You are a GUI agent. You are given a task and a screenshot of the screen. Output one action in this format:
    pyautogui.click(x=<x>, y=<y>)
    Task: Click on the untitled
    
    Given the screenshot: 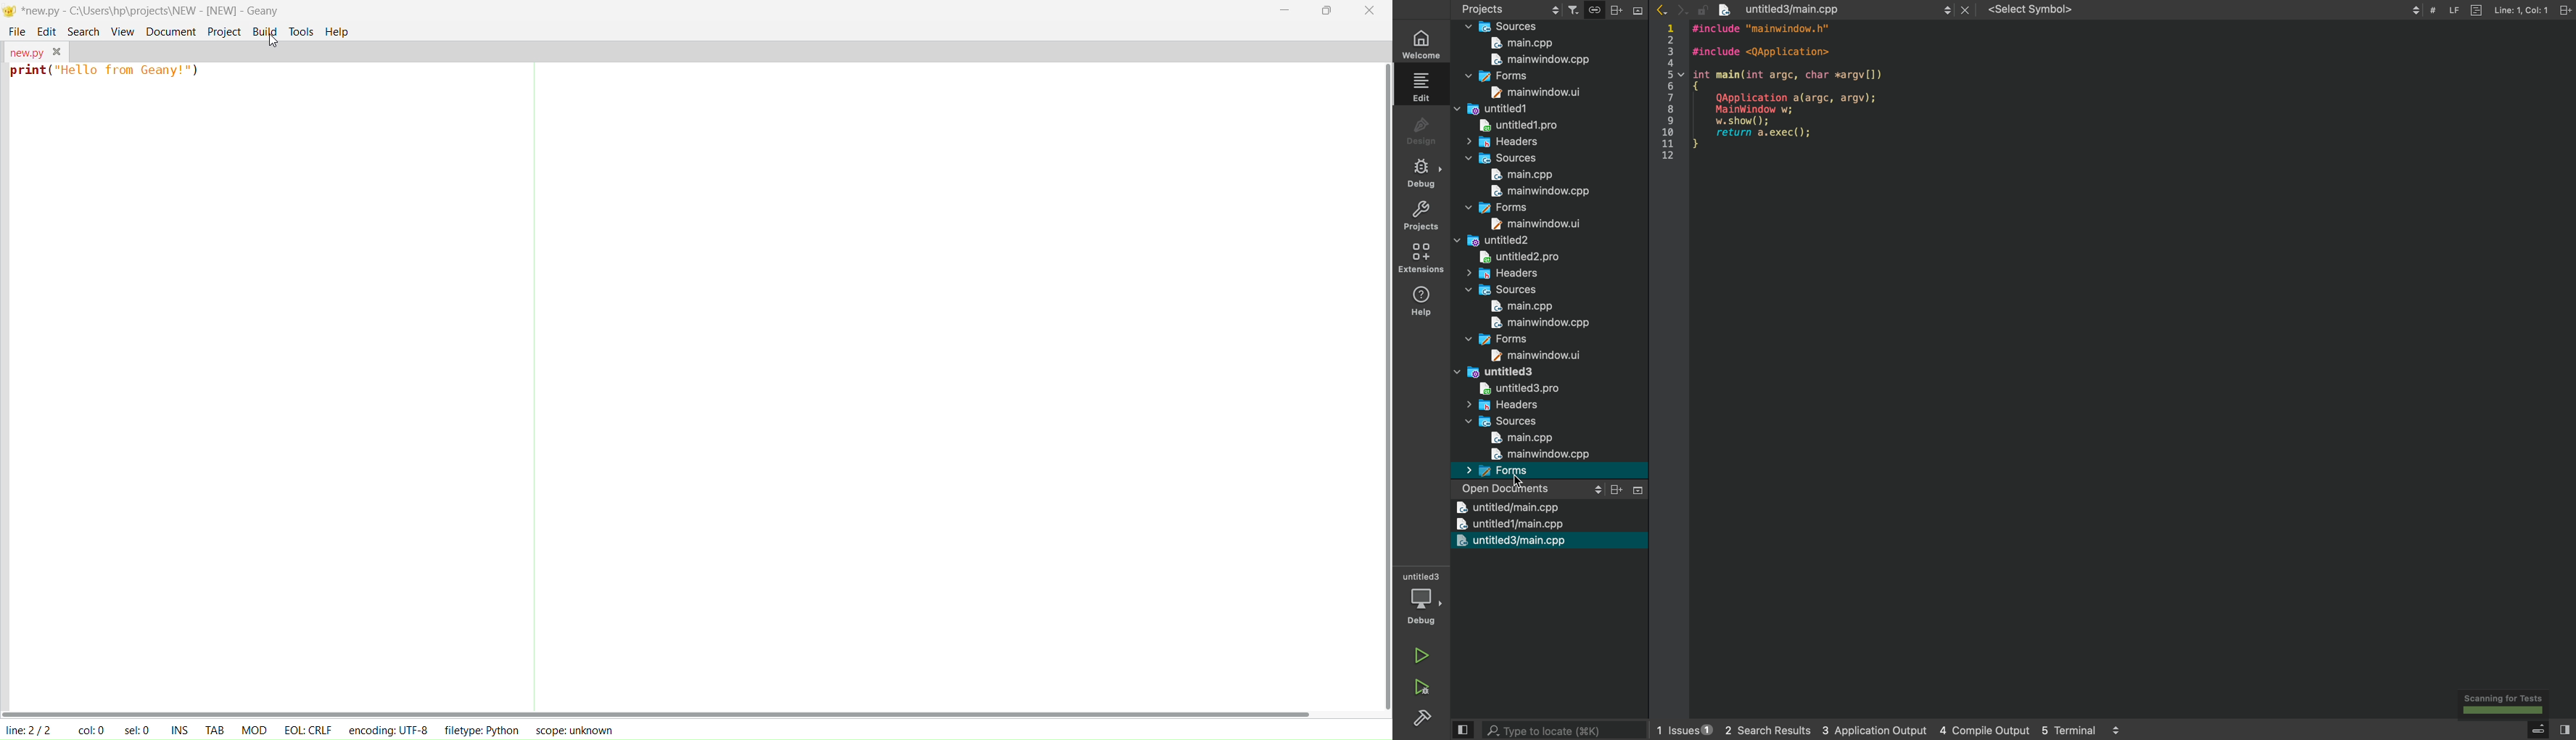 What is the action you would take?
    pyautogui.click(x=1516, y=126)
    